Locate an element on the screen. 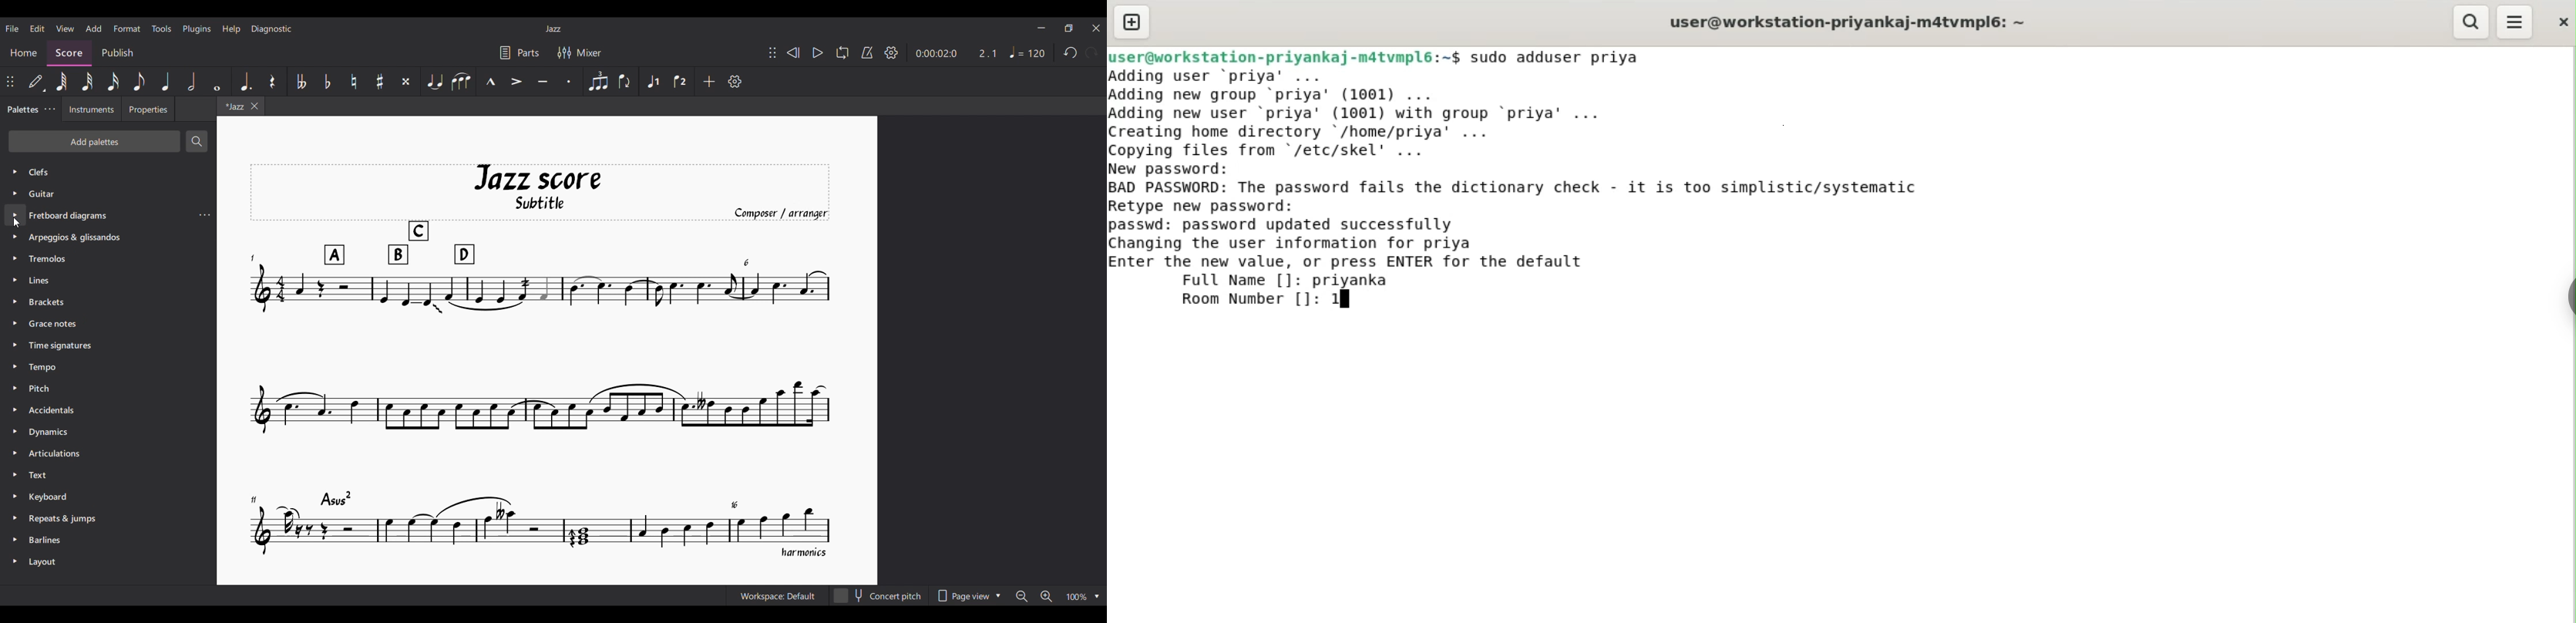 Image resolution: width=2576 pixels, height=644 pixels. Staccato is located at coordinates (570, 81).